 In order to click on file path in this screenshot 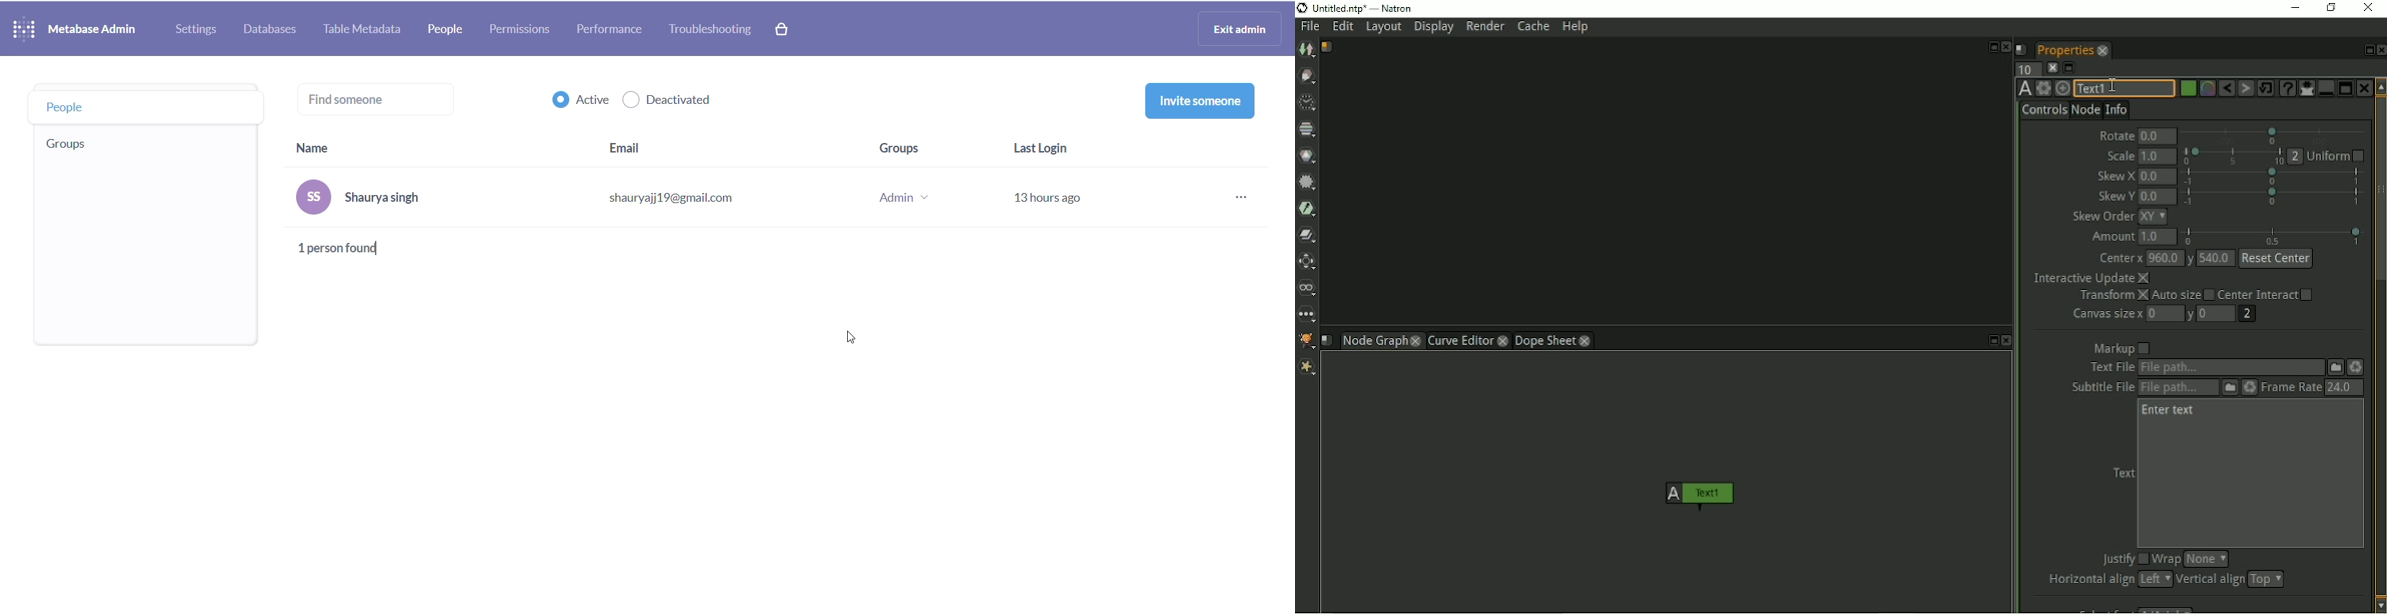, I will do `click(2231, 368)`.